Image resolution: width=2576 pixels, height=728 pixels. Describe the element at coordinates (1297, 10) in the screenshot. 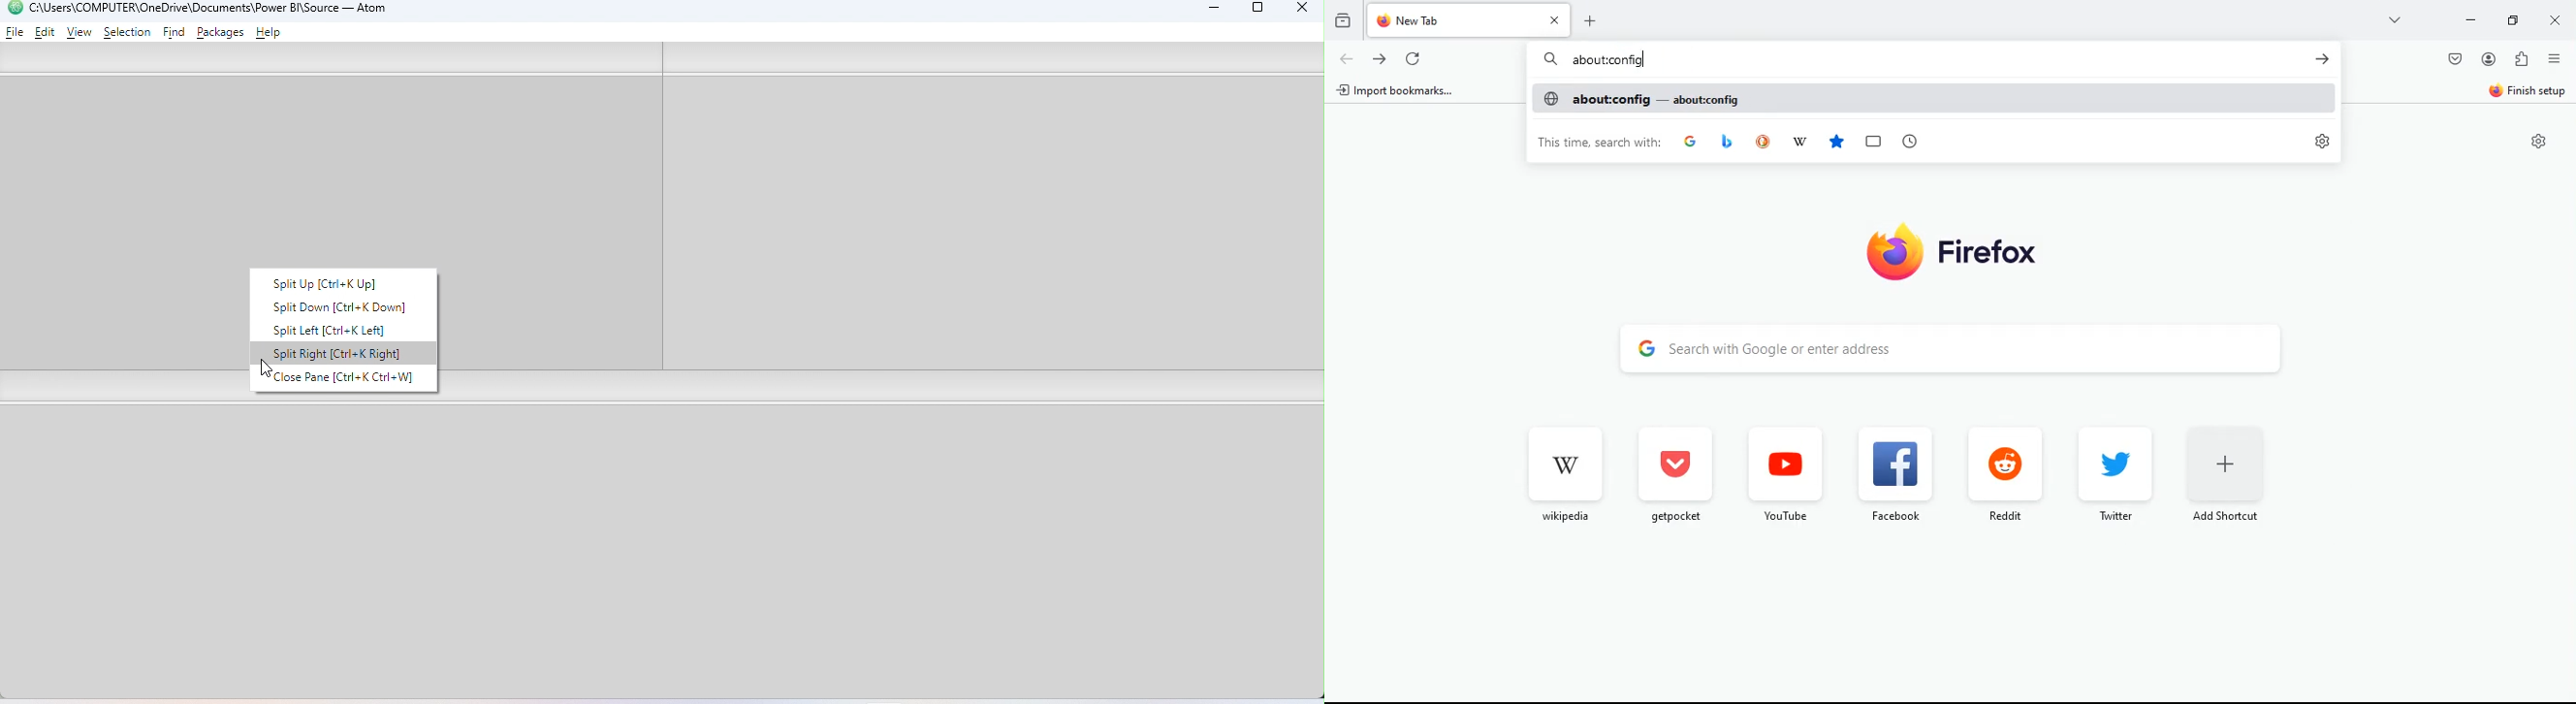

I see `Close` at that location.